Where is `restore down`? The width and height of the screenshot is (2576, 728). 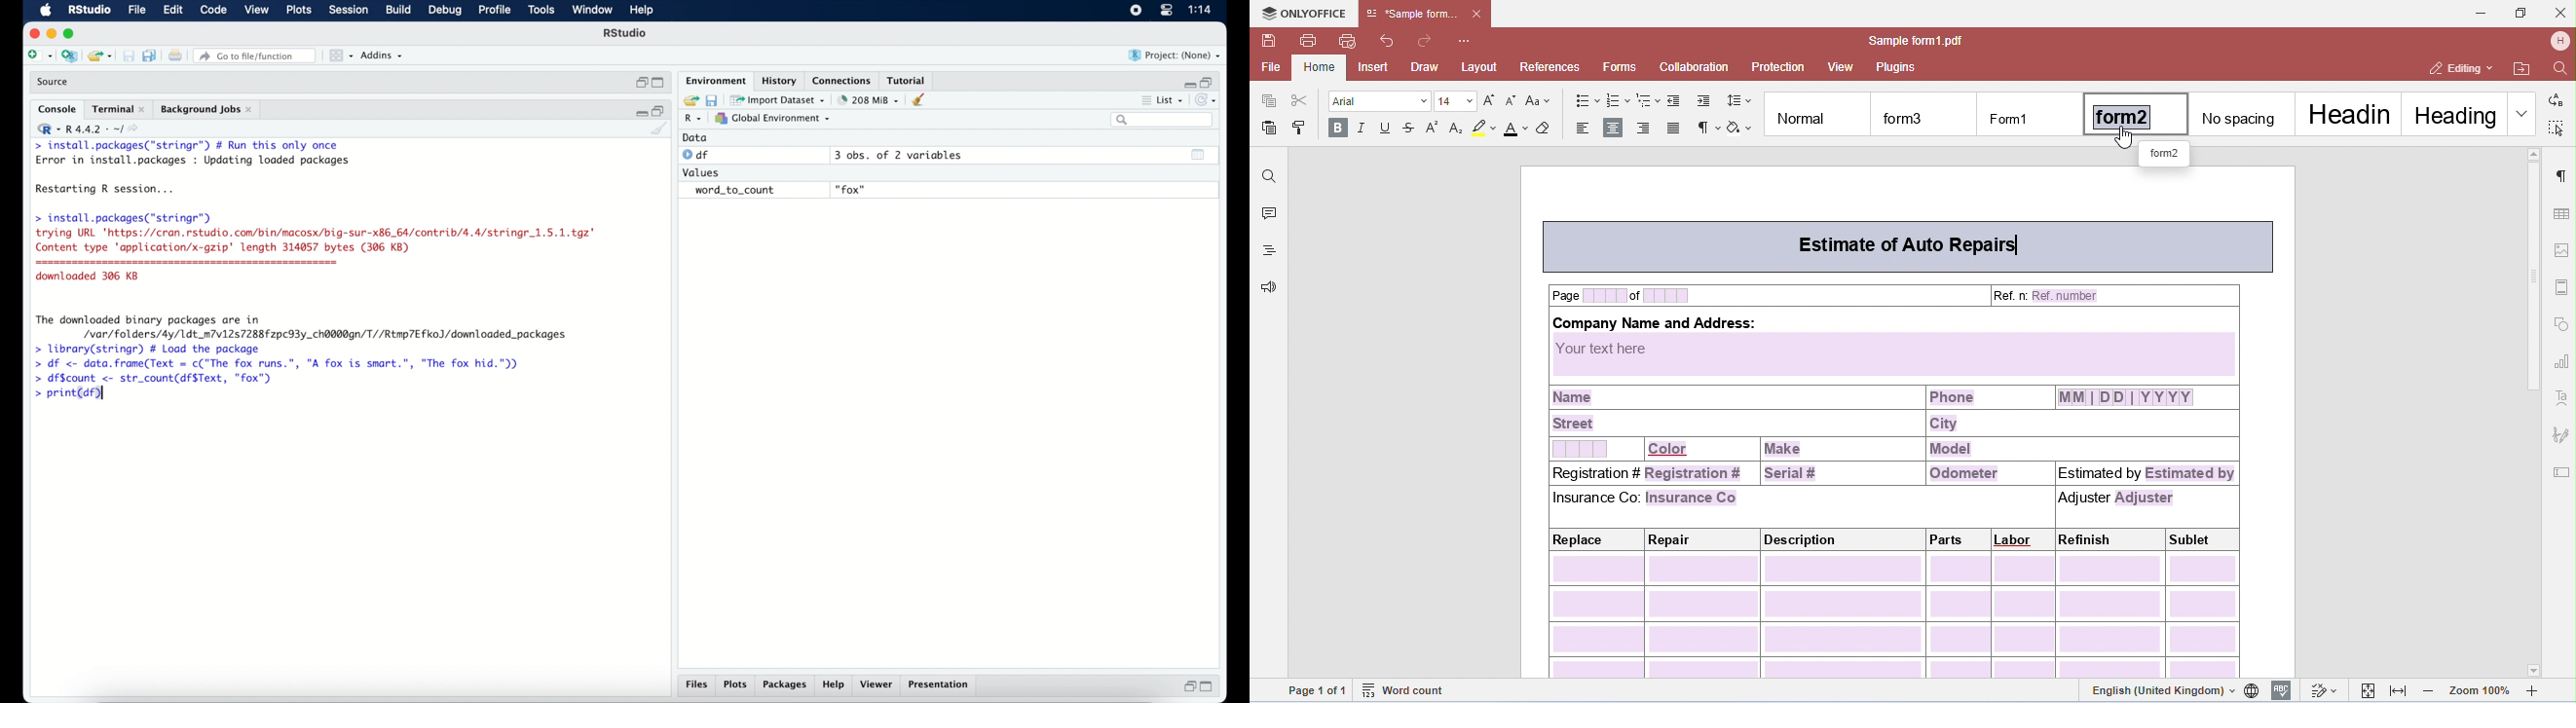
restore down is located at coordinates (1208, 81).